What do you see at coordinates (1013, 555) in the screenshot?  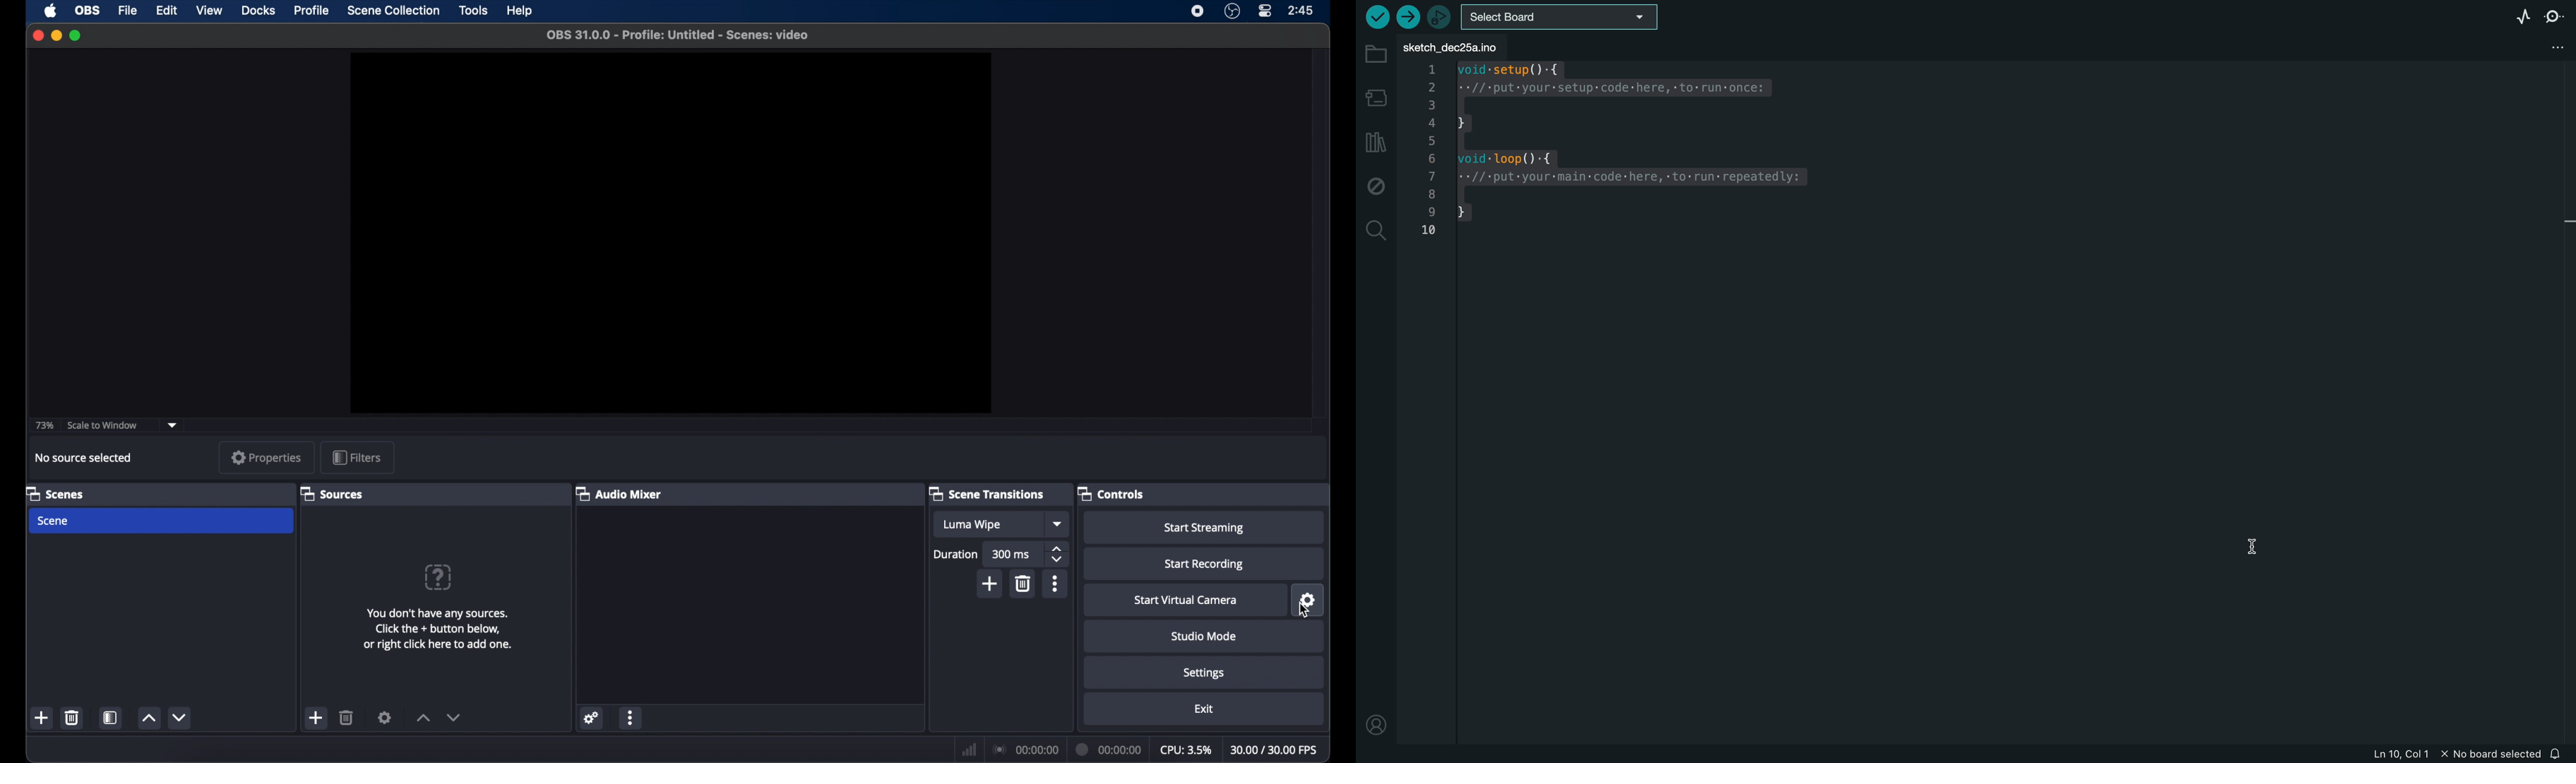 I see `300 ms` at bounding box center [1013, 555].